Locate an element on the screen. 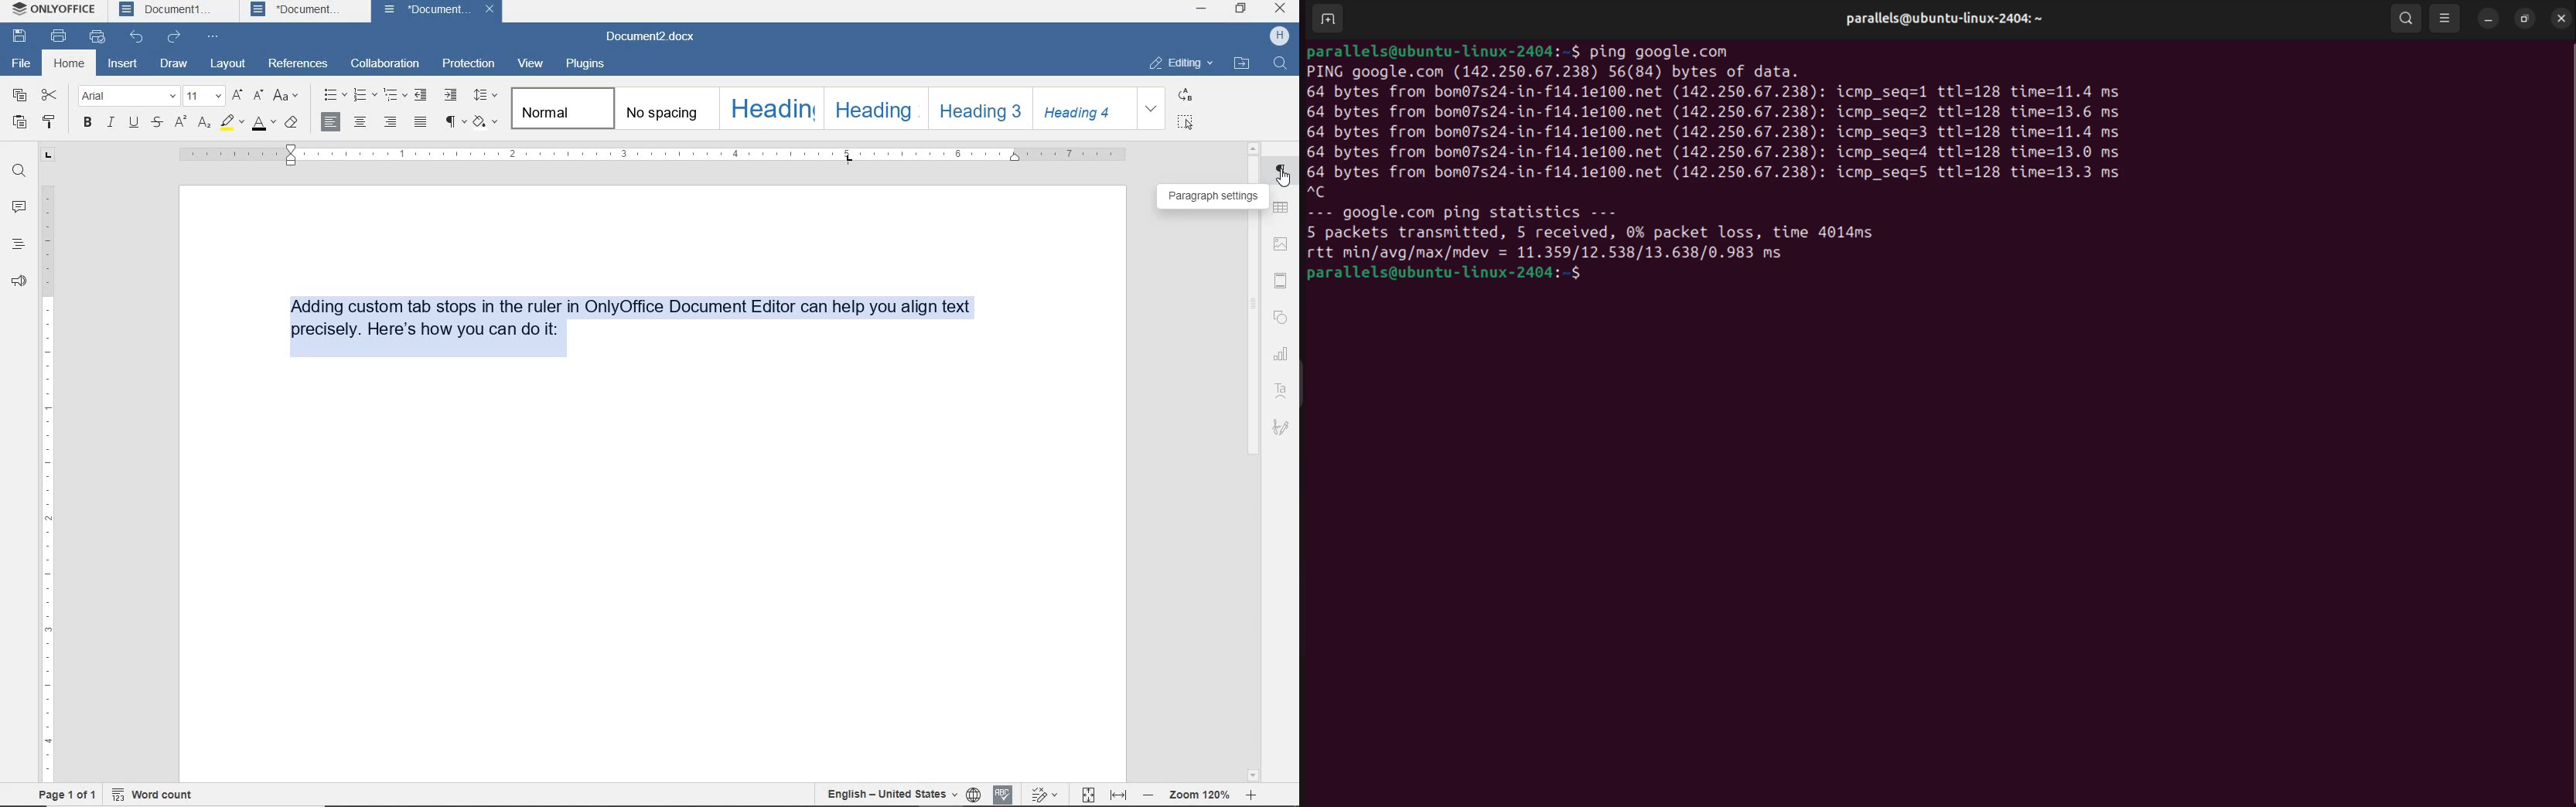 Image resolution: width=2576 pixels, height=812 pixels. justified is located at coordinates (418, 121).